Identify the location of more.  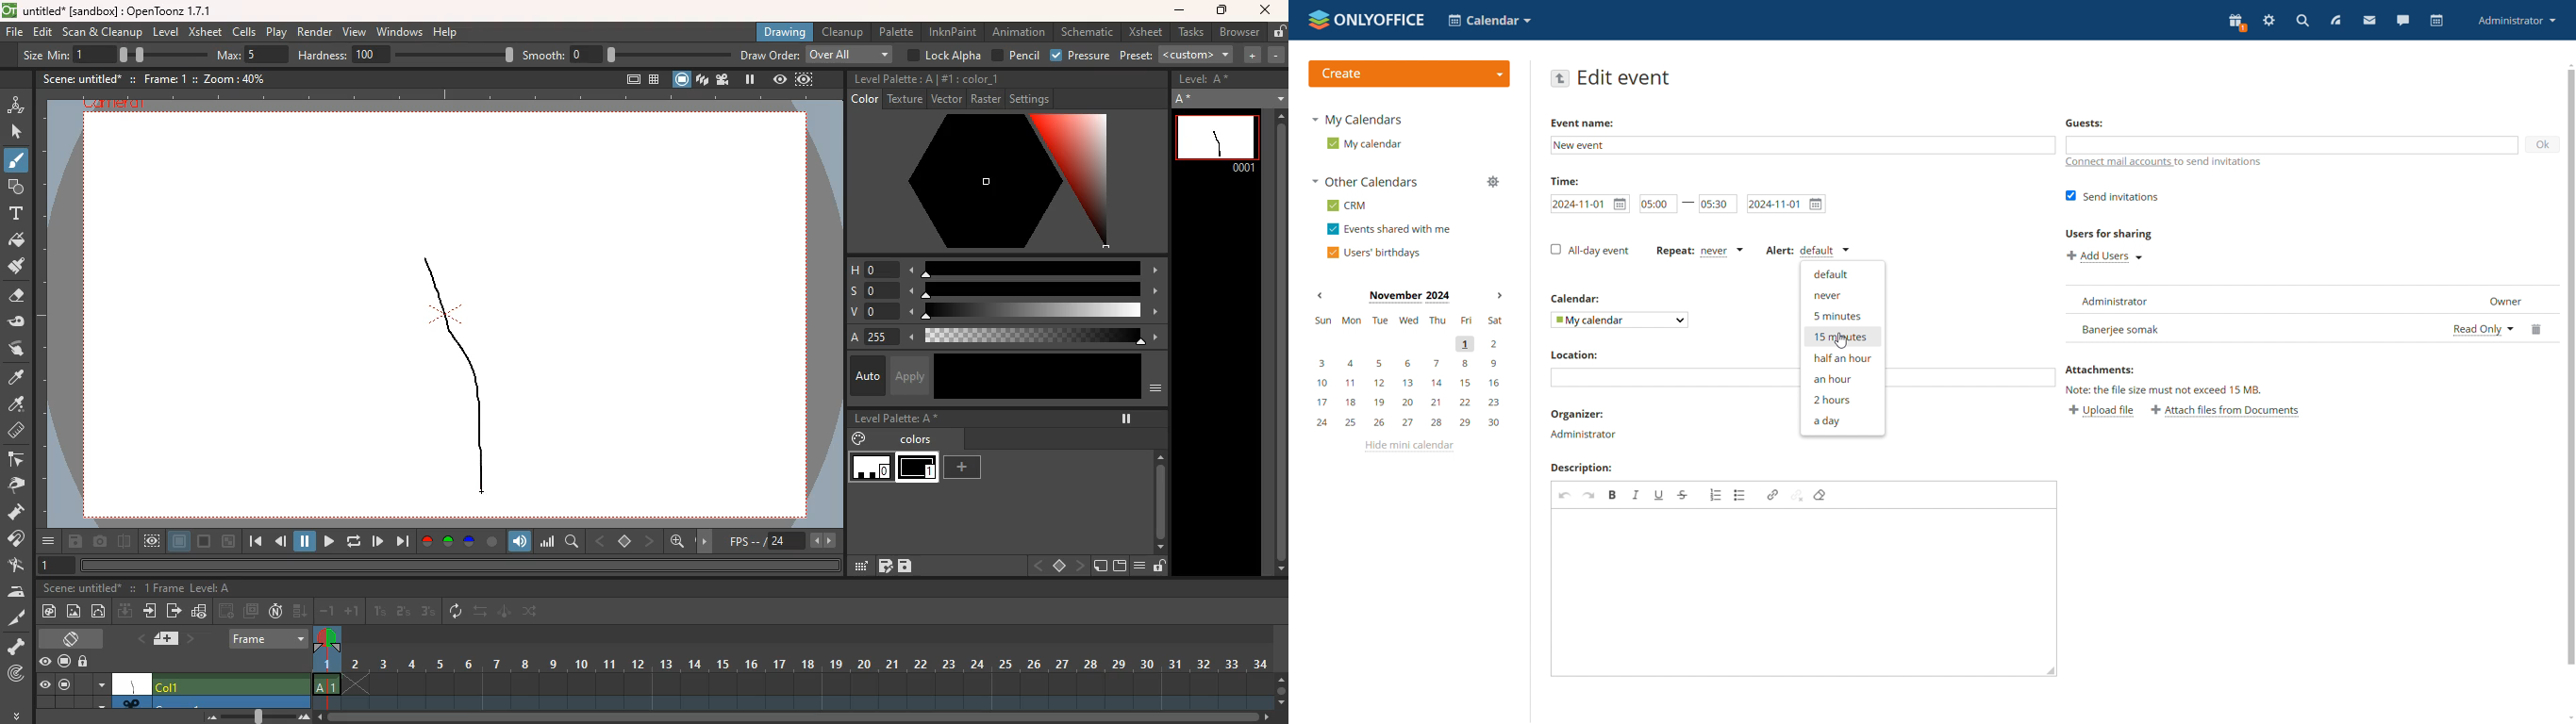
(15, 715).